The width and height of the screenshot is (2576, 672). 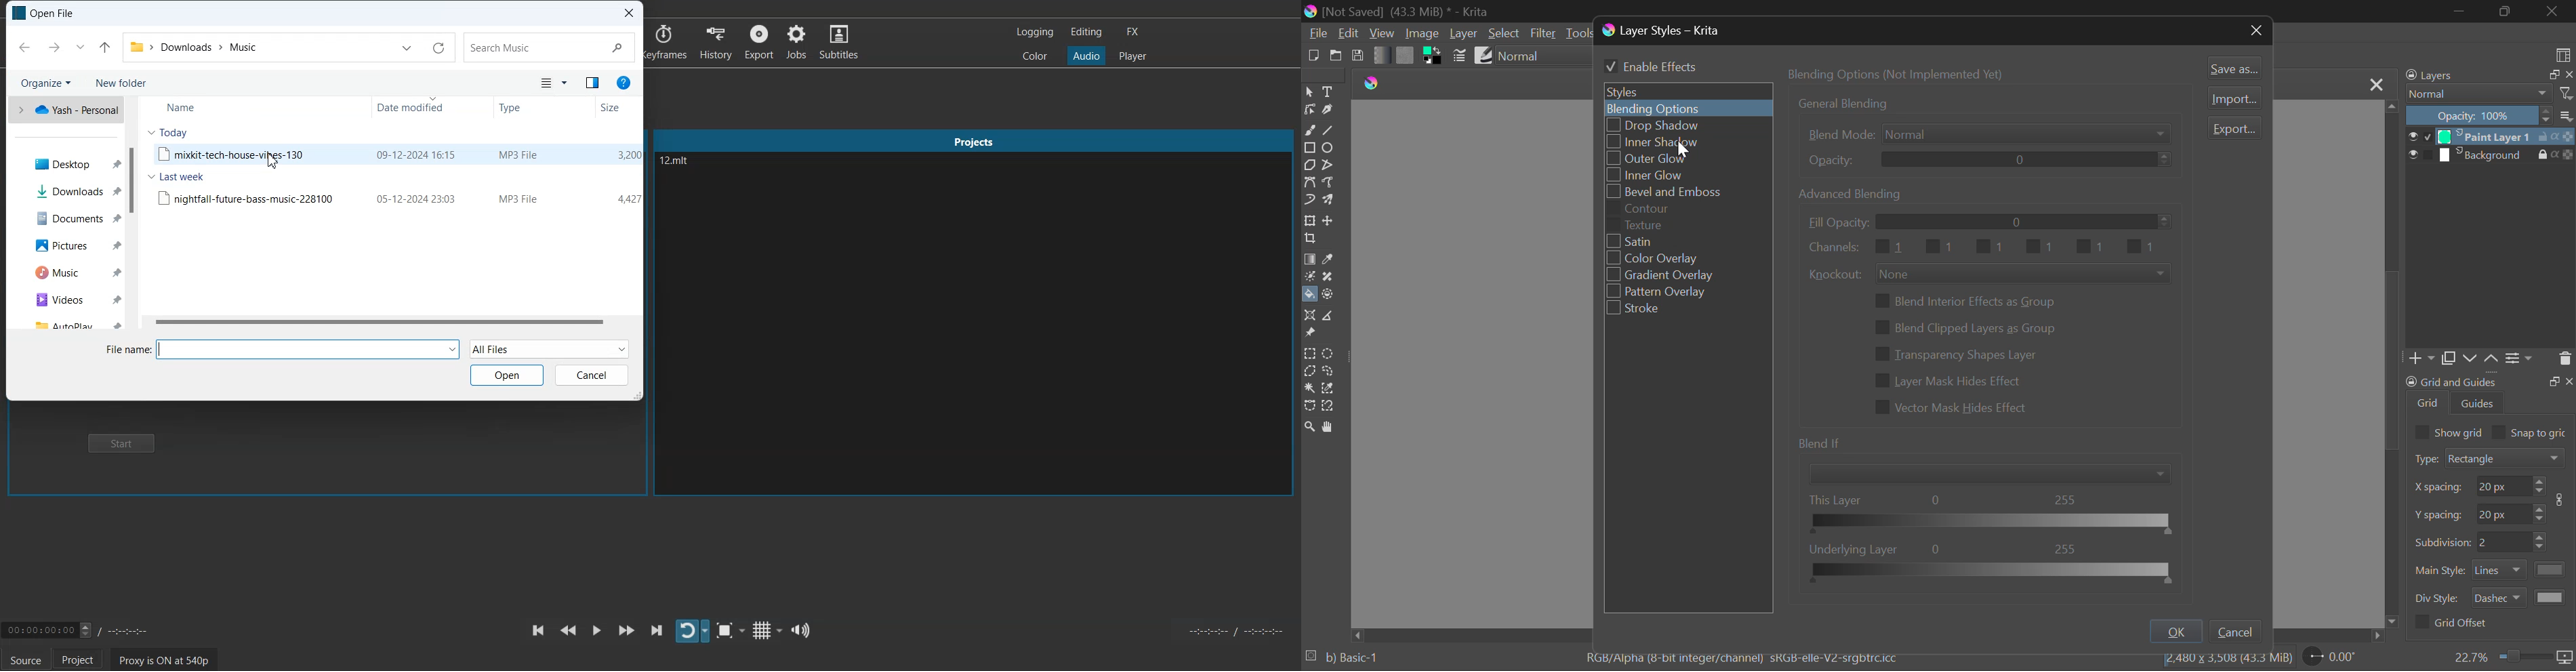 What do you see at coordinates (2493, 543) in the screenshot?
I see `Grid Characteristic Input` at bounding box center [2493, 543].